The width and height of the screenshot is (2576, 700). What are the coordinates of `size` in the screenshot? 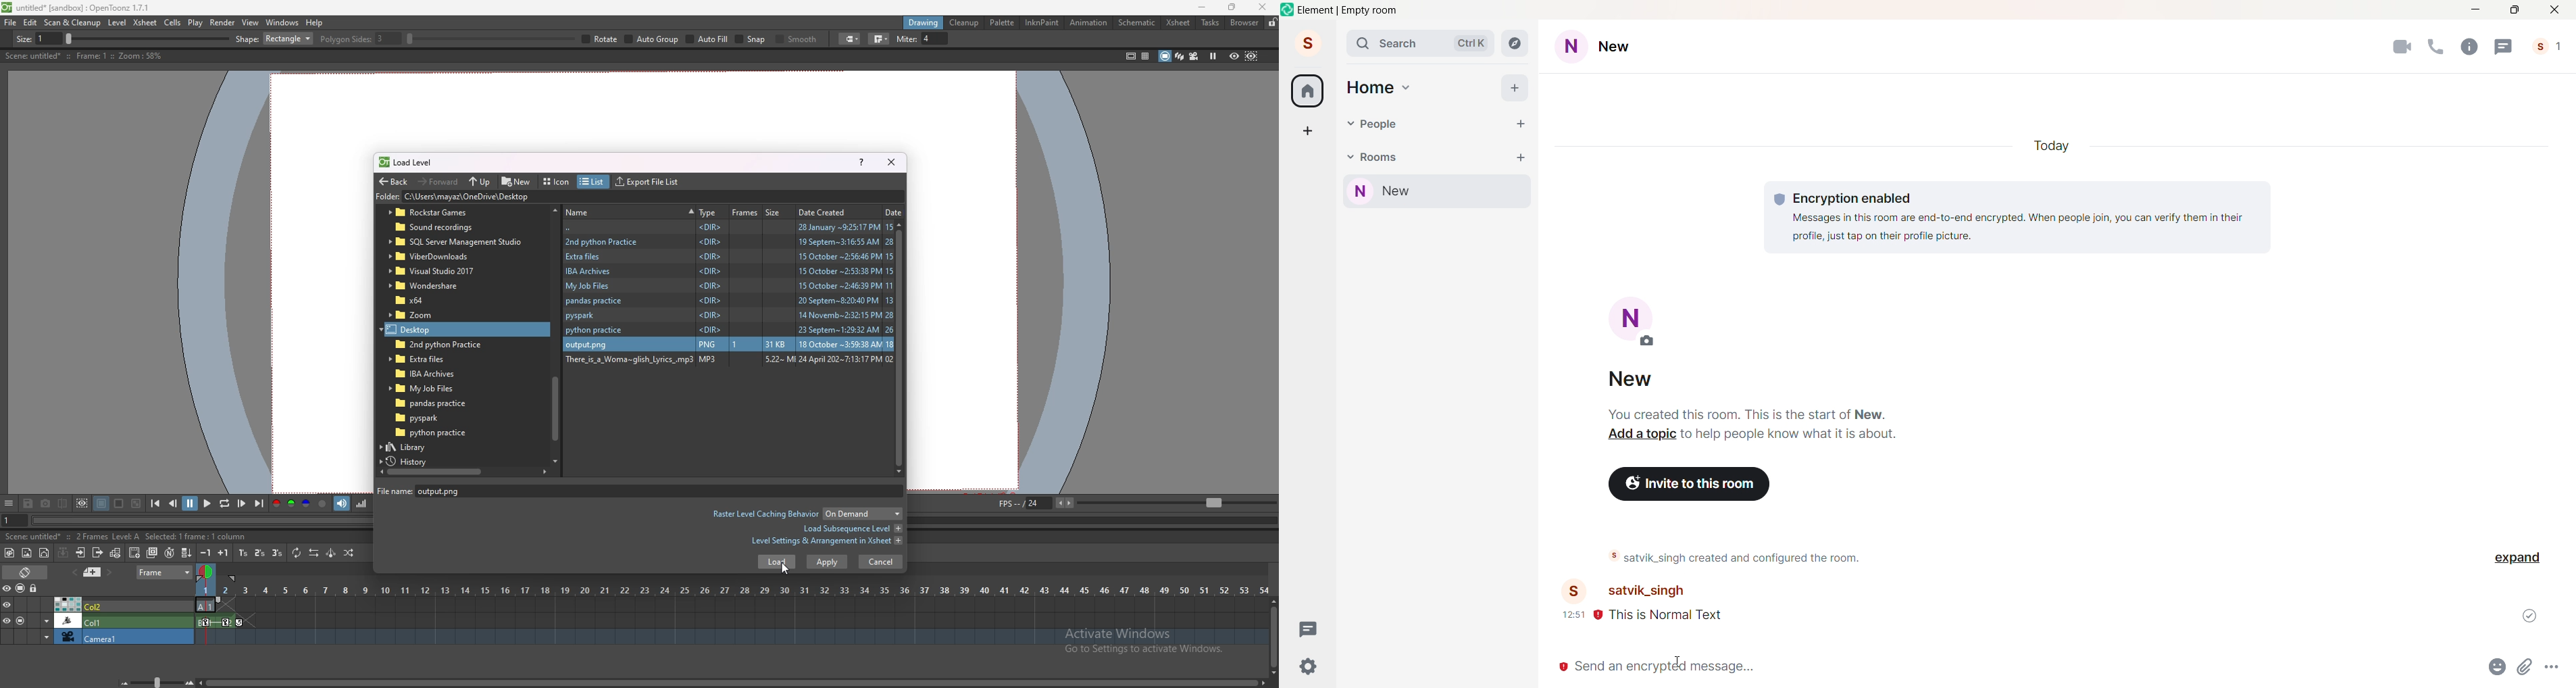 It's located at (776, 211).